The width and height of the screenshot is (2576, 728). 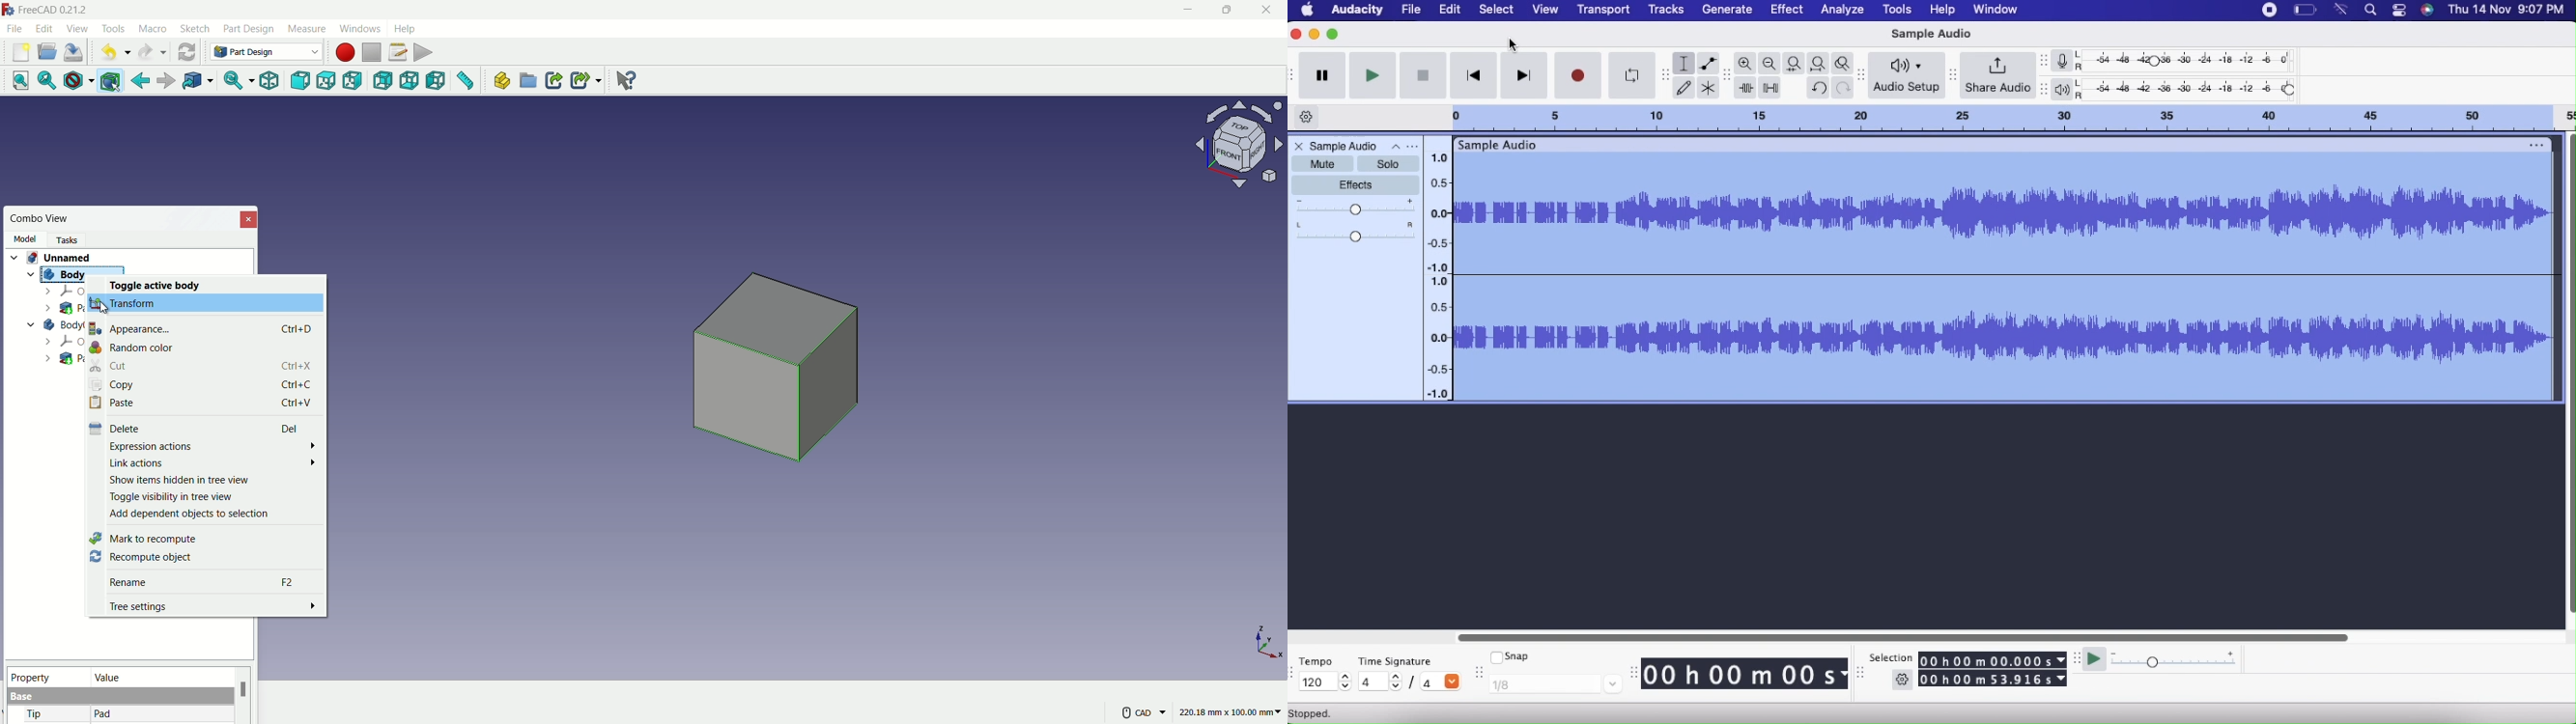 What do you see at coordinates (1499, 11) in the screenshot?
I see `Select` at bounding box center [1499, 11].